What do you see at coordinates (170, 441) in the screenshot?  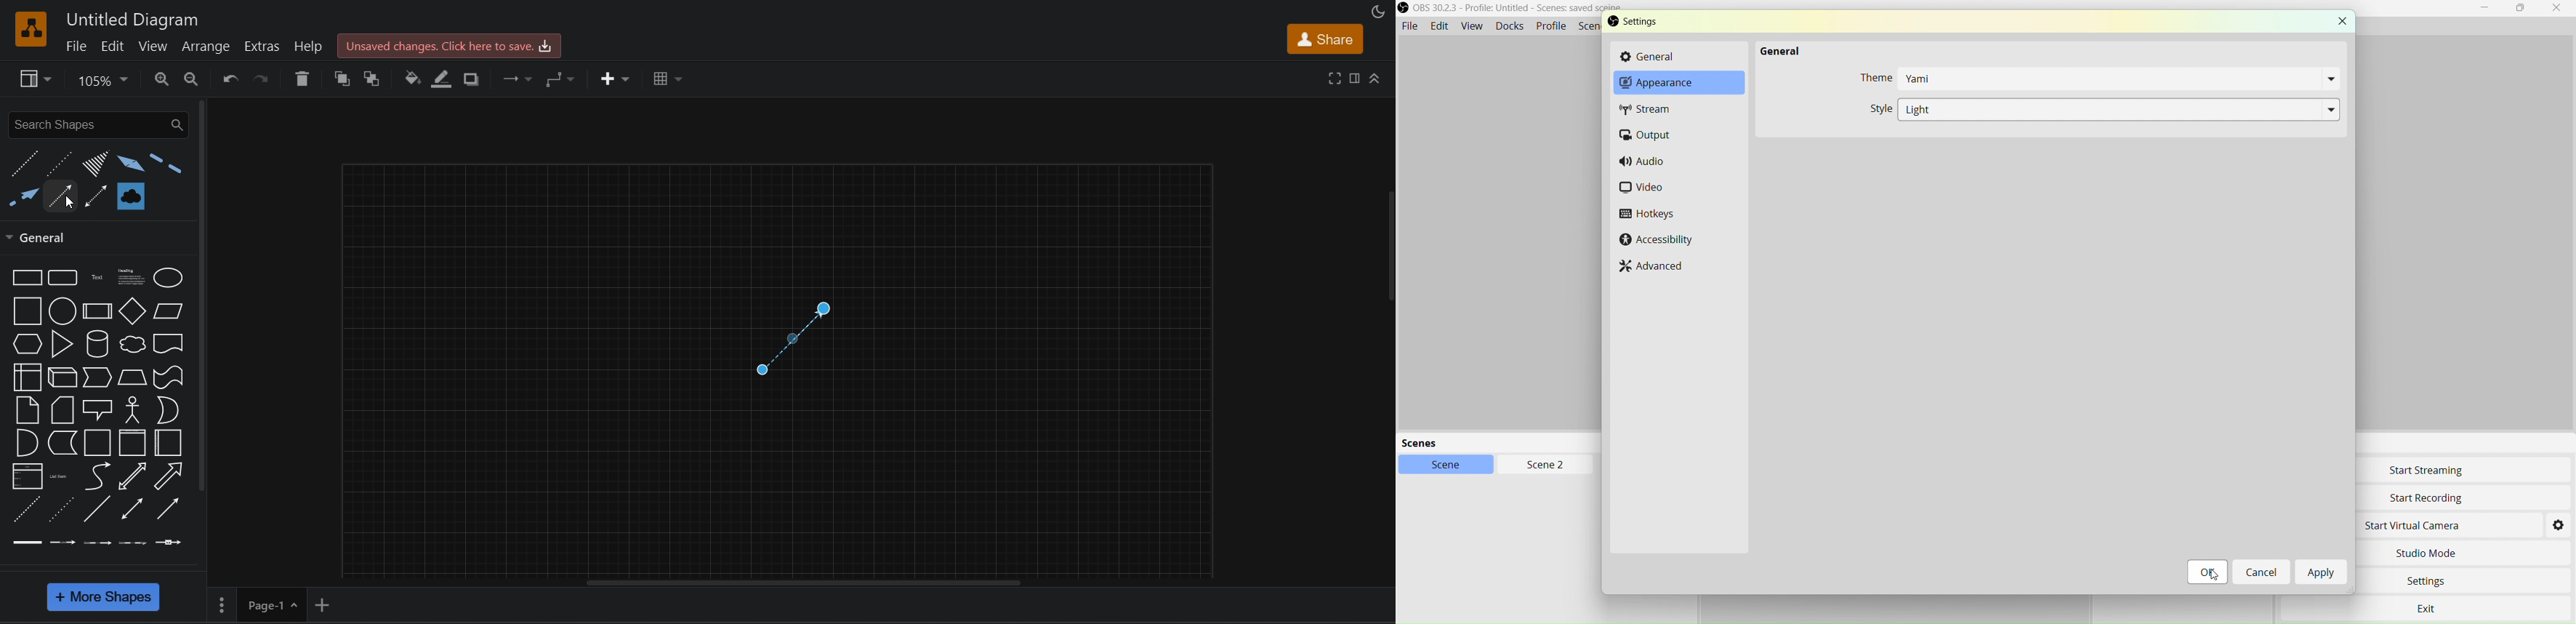 I see `` at bounding box center [170, 441].